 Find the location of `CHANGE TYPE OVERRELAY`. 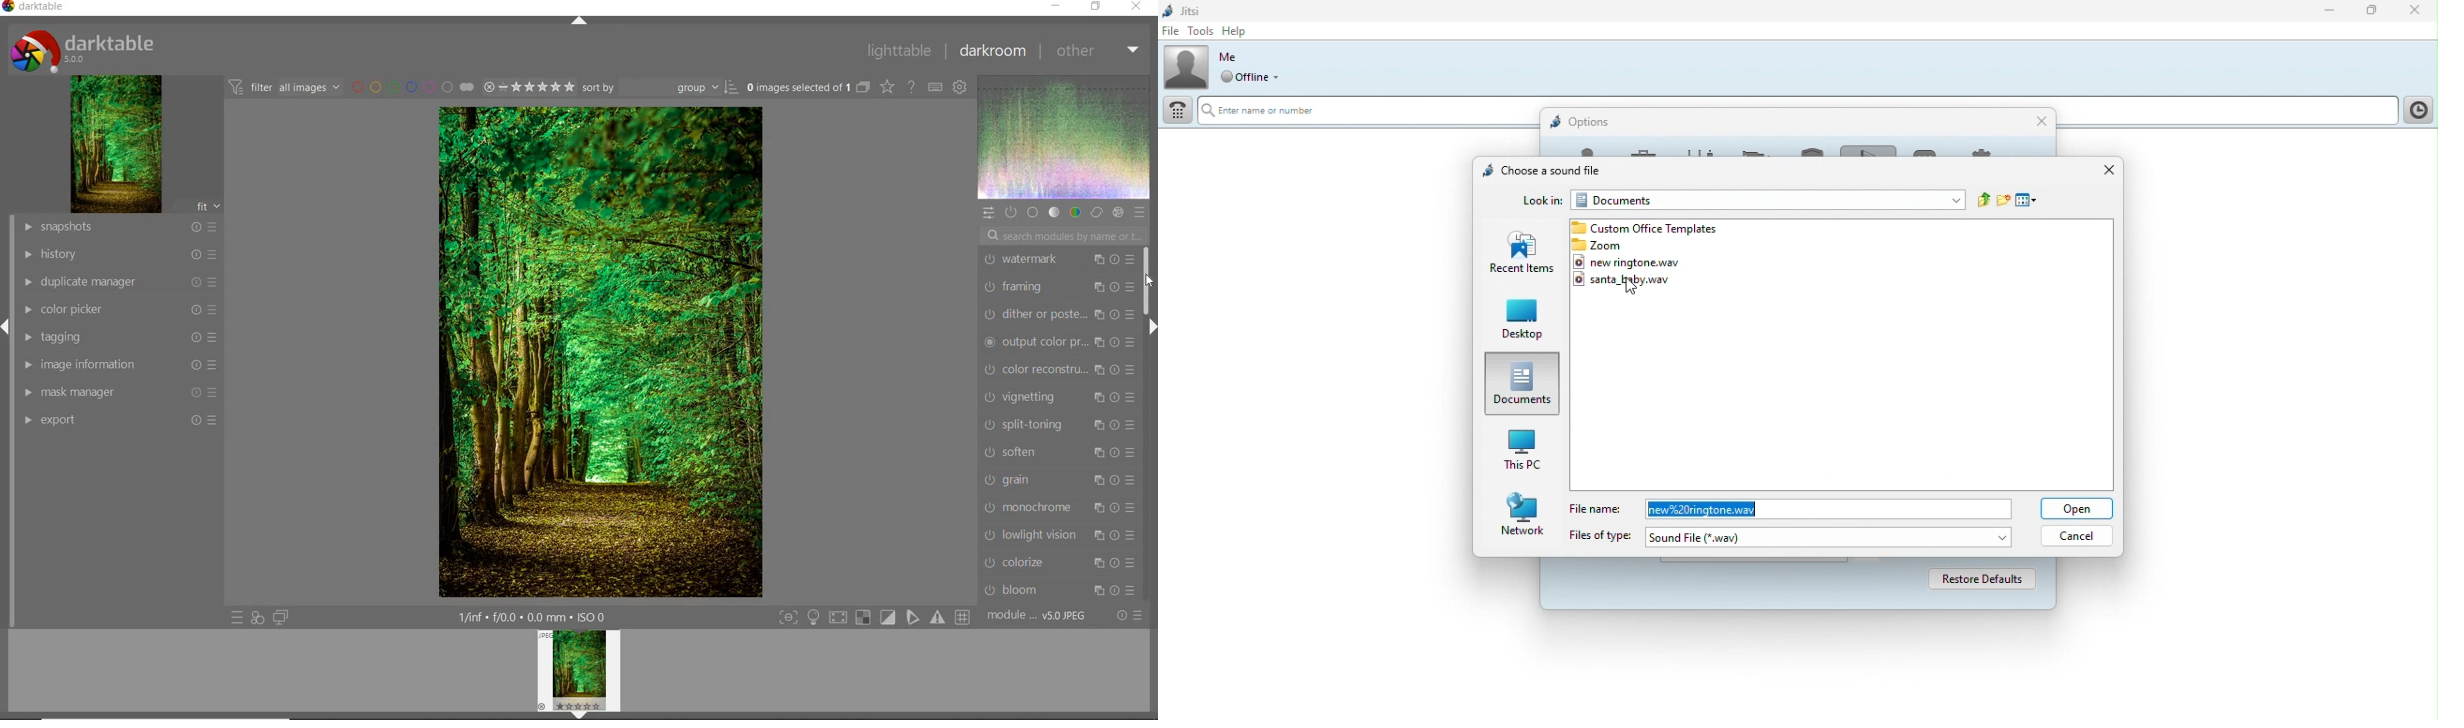

CHANGE TYPE OVERRELAY is located at coordinates (888, 87).